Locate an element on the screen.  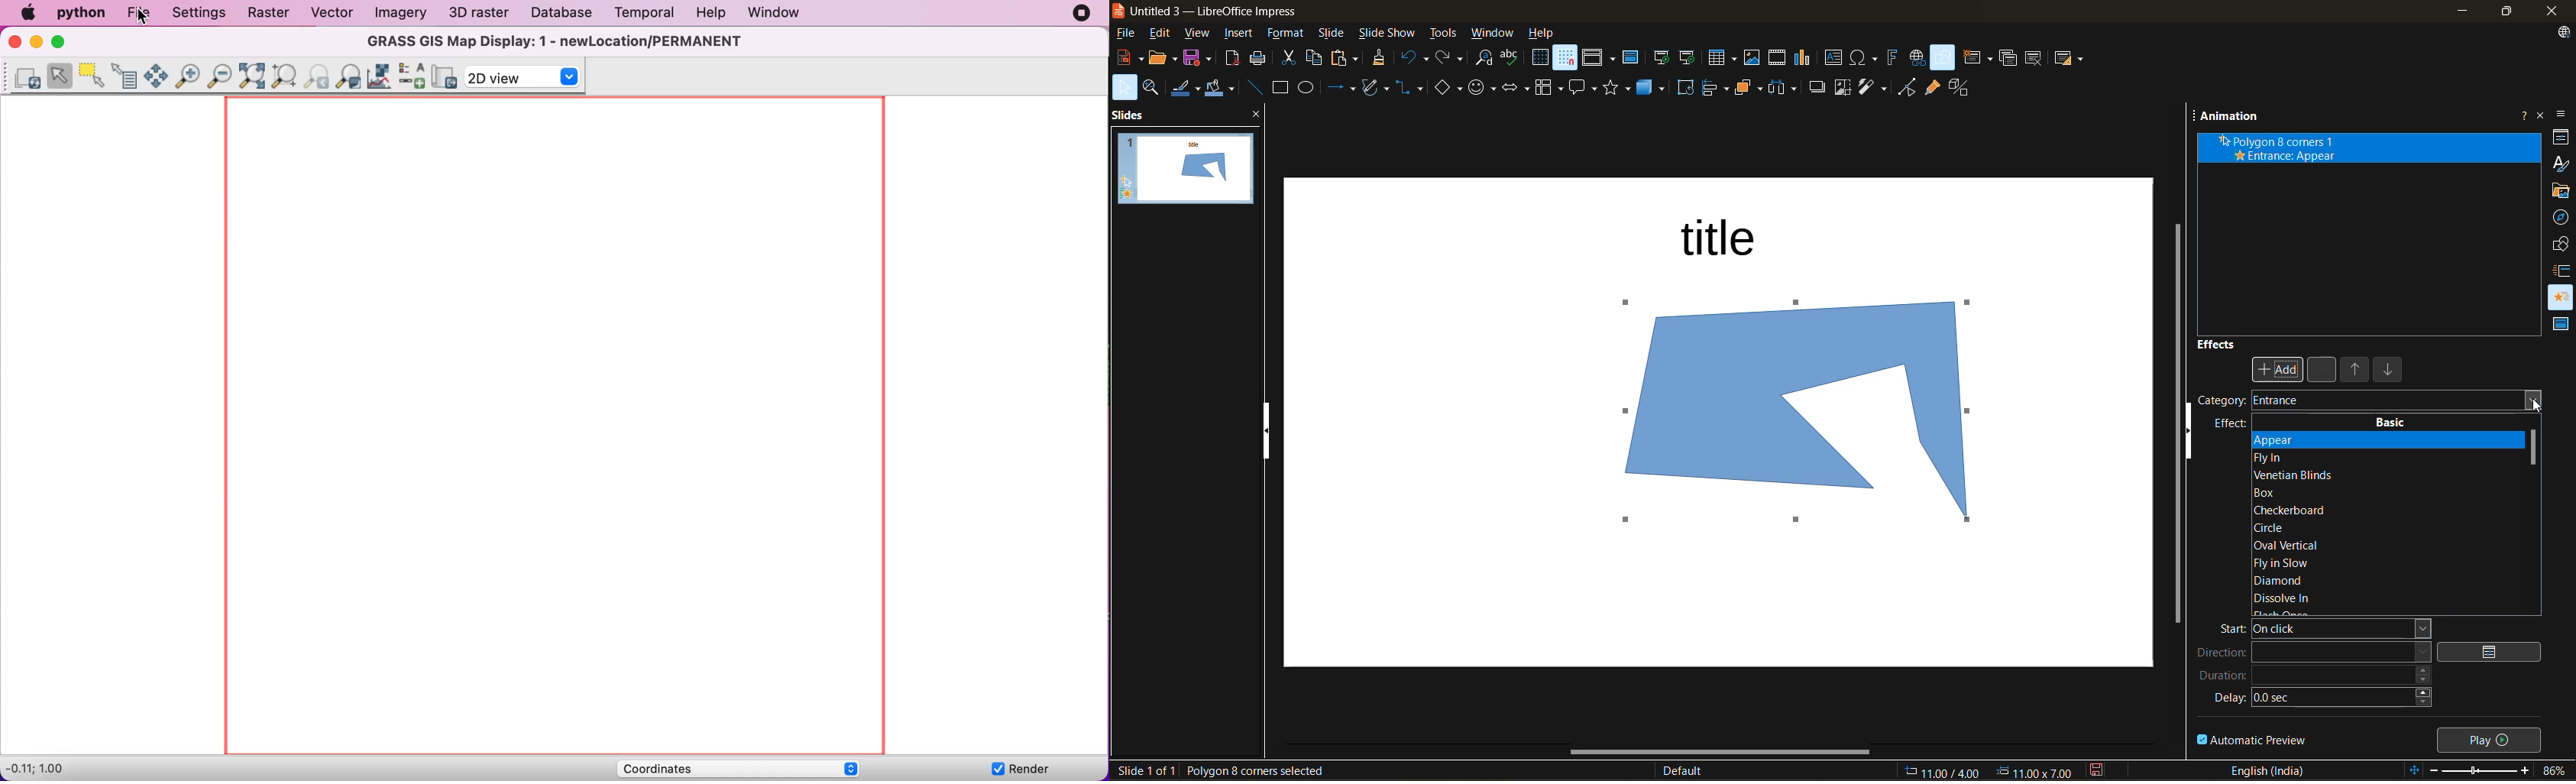
call out shapes is located at coordinates (1585, 88).